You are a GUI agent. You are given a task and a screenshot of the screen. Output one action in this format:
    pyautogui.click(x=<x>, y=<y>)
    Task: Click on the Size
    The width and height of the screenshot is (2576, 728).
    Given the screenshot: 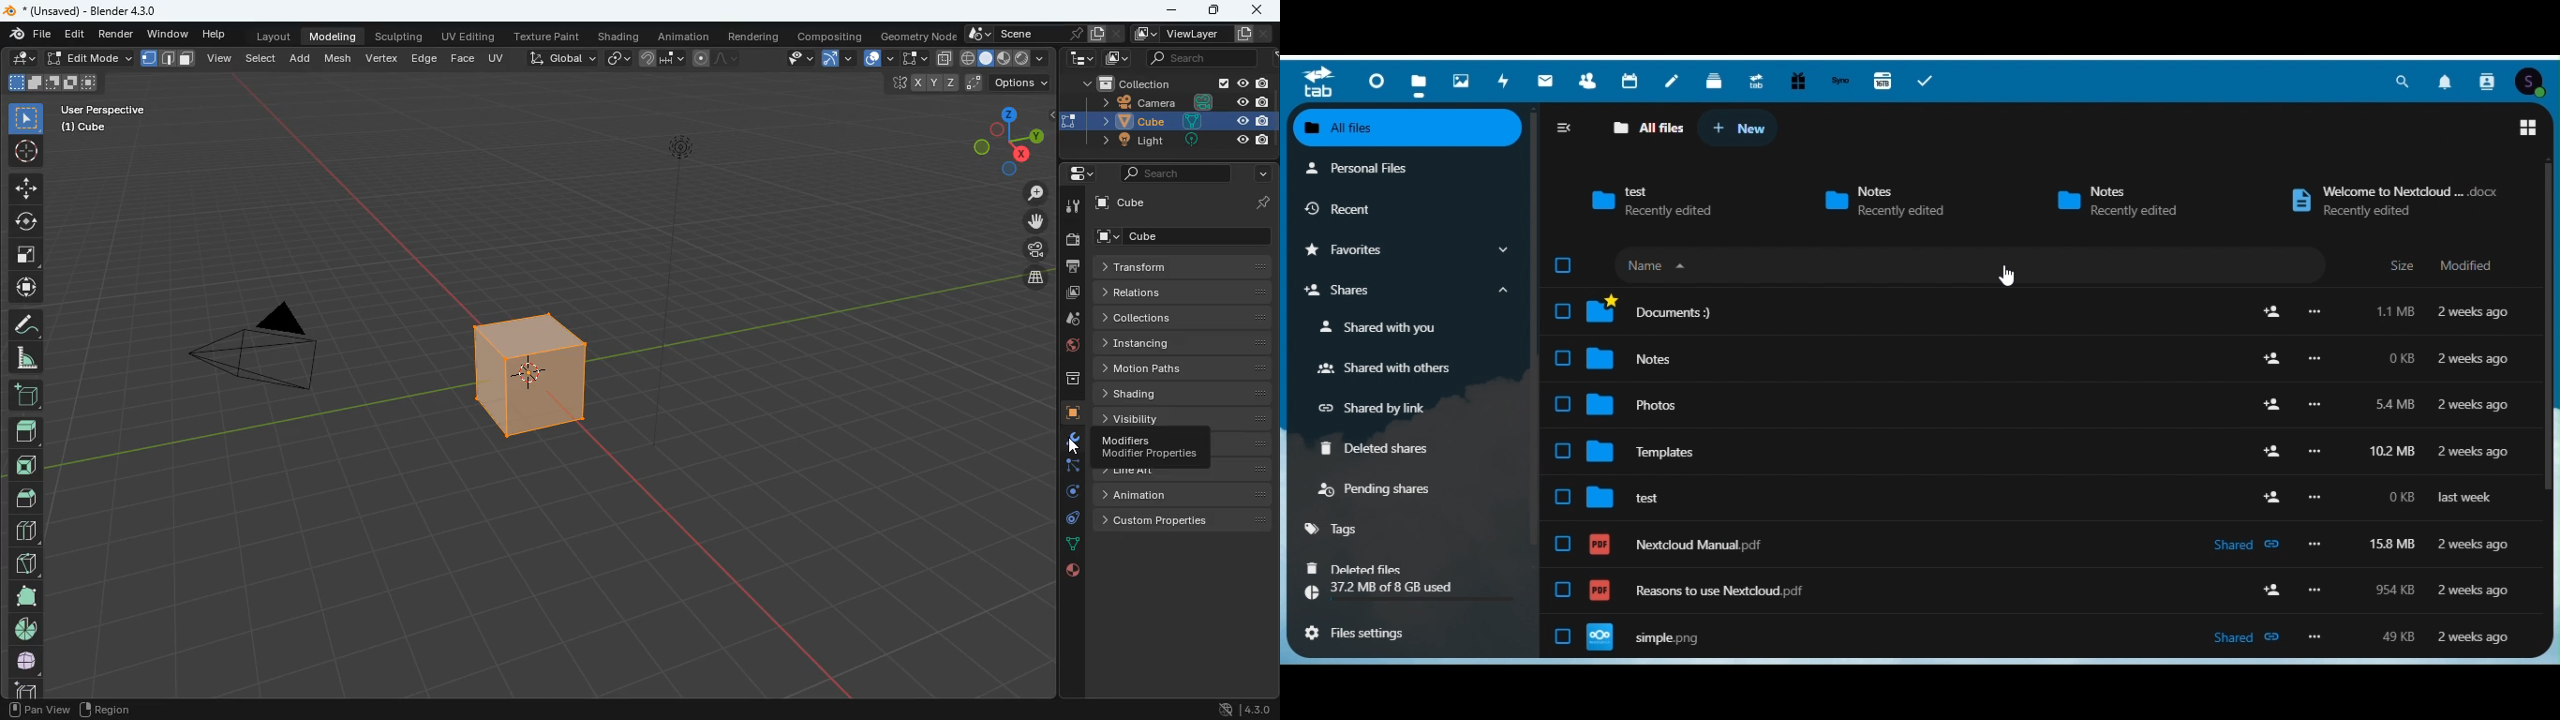 What is the action you would take?
    pyautogui.click(x=2401, y=266)
    